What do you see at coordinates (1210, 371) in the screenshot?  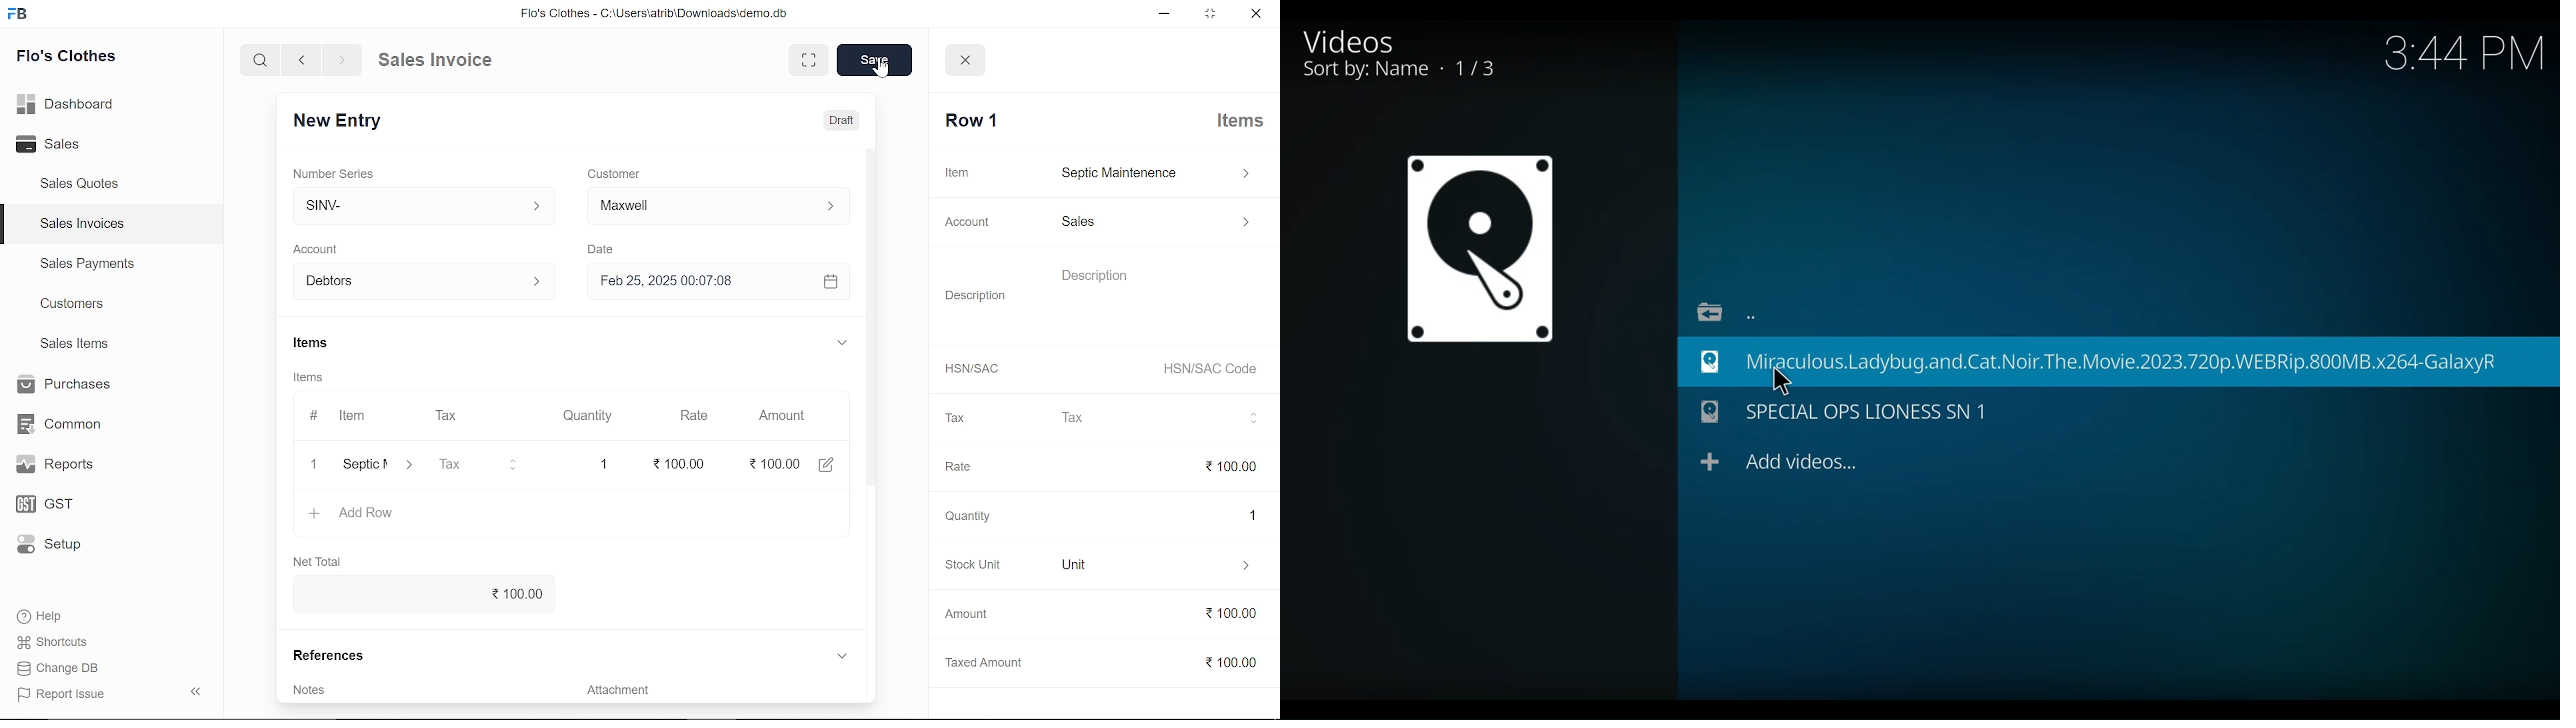 I see `HSN/SAC Code` at bounding box center [1210, 371].